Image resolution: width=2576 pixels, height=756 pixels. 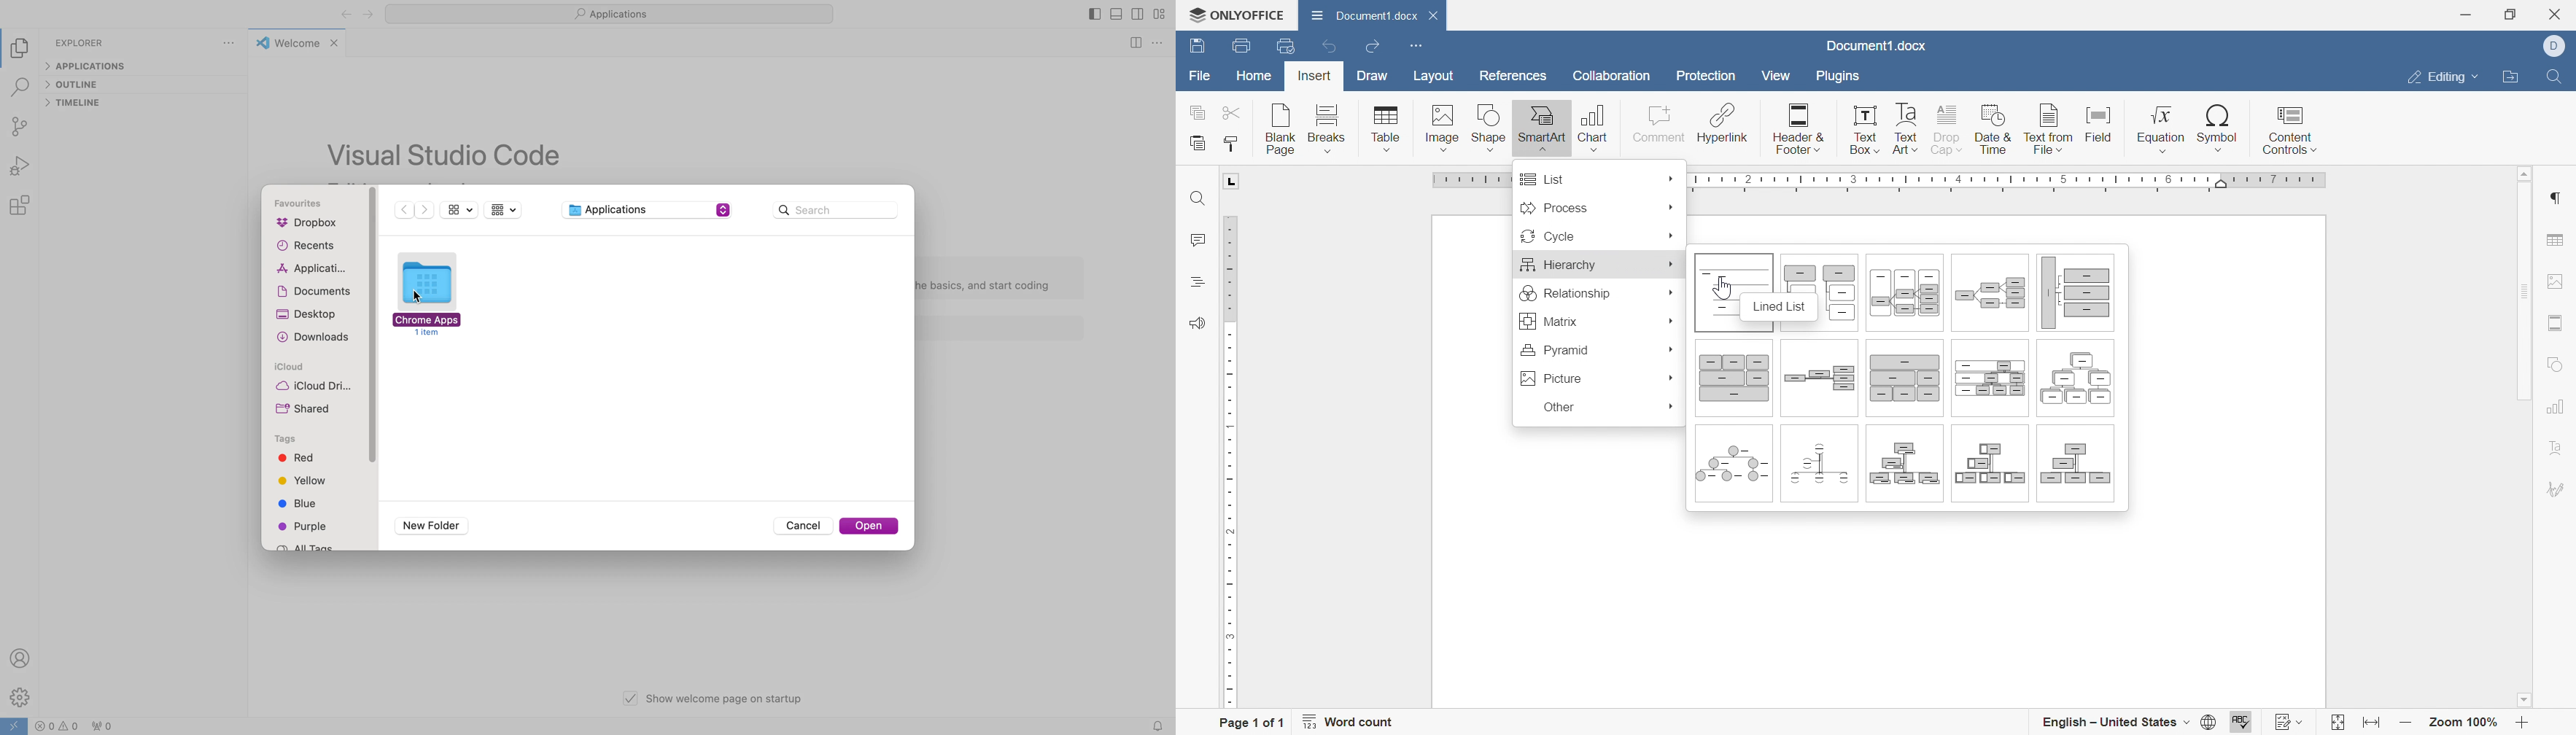 What do you see at coordinates (2293, 131) in the screenshot?
I see `Content controls` at bounding box center [2293, 131].